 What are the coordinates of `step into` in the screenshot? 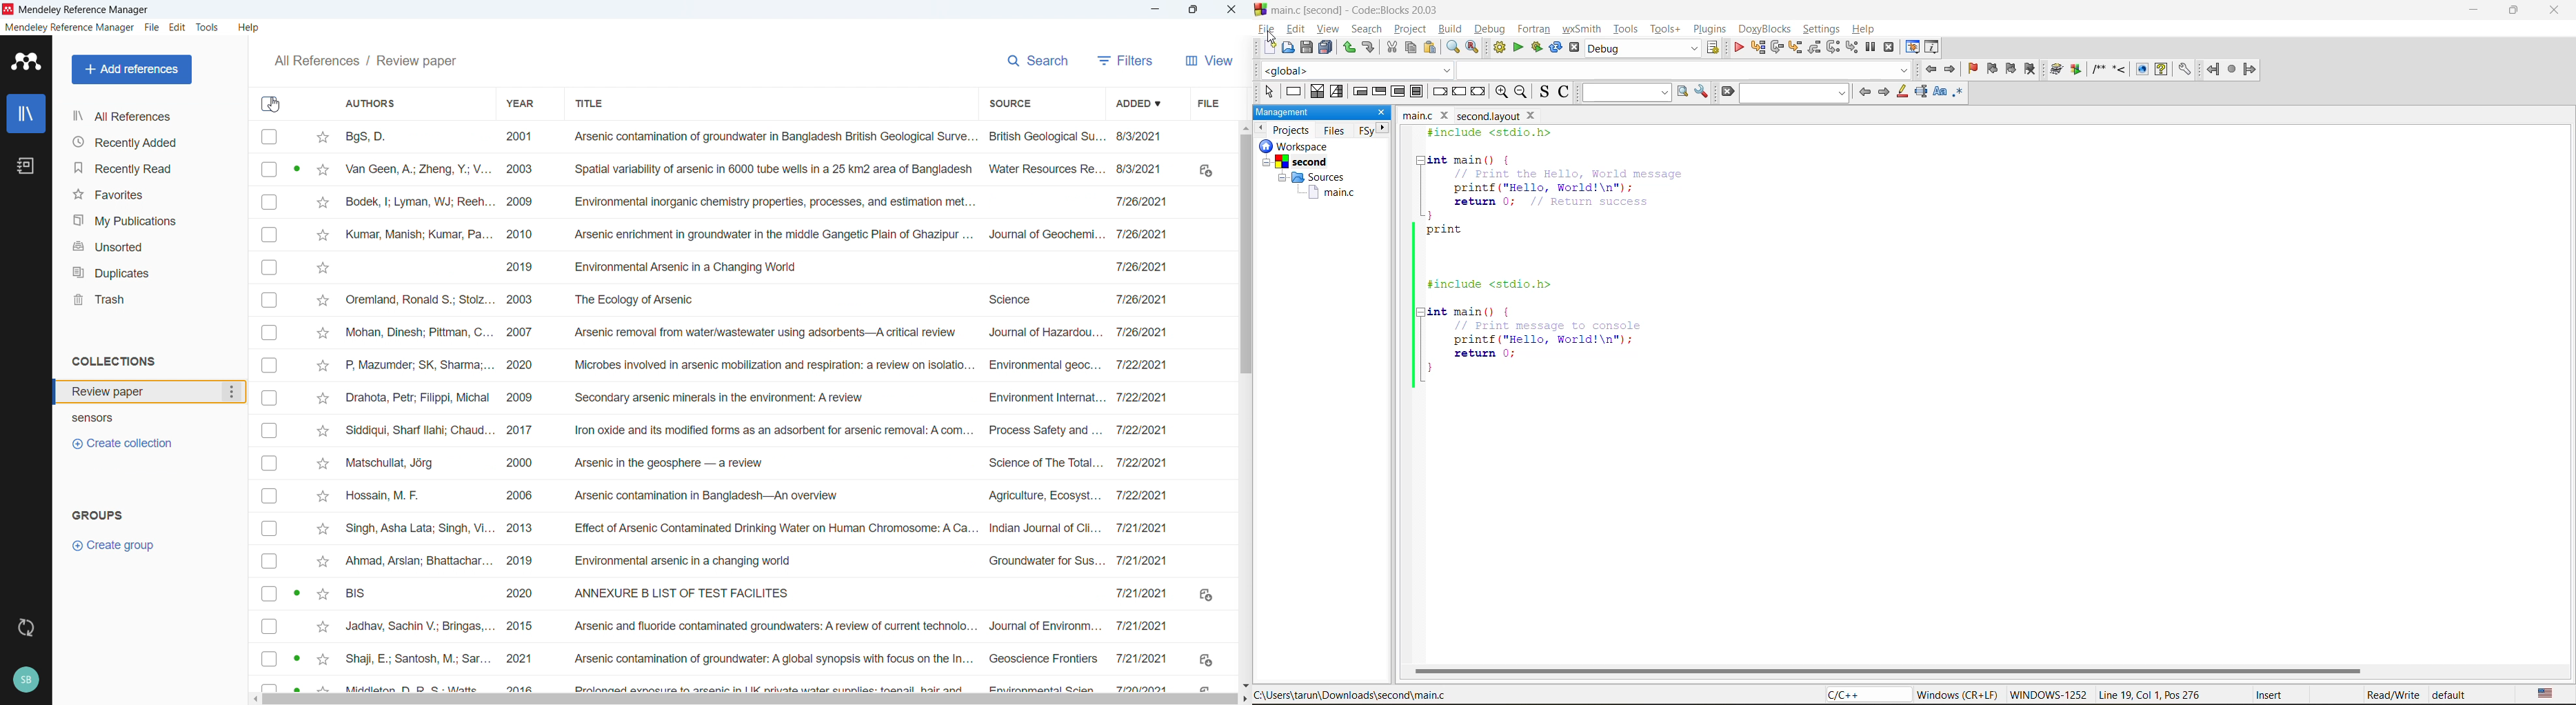 It's located at (1795, 48).